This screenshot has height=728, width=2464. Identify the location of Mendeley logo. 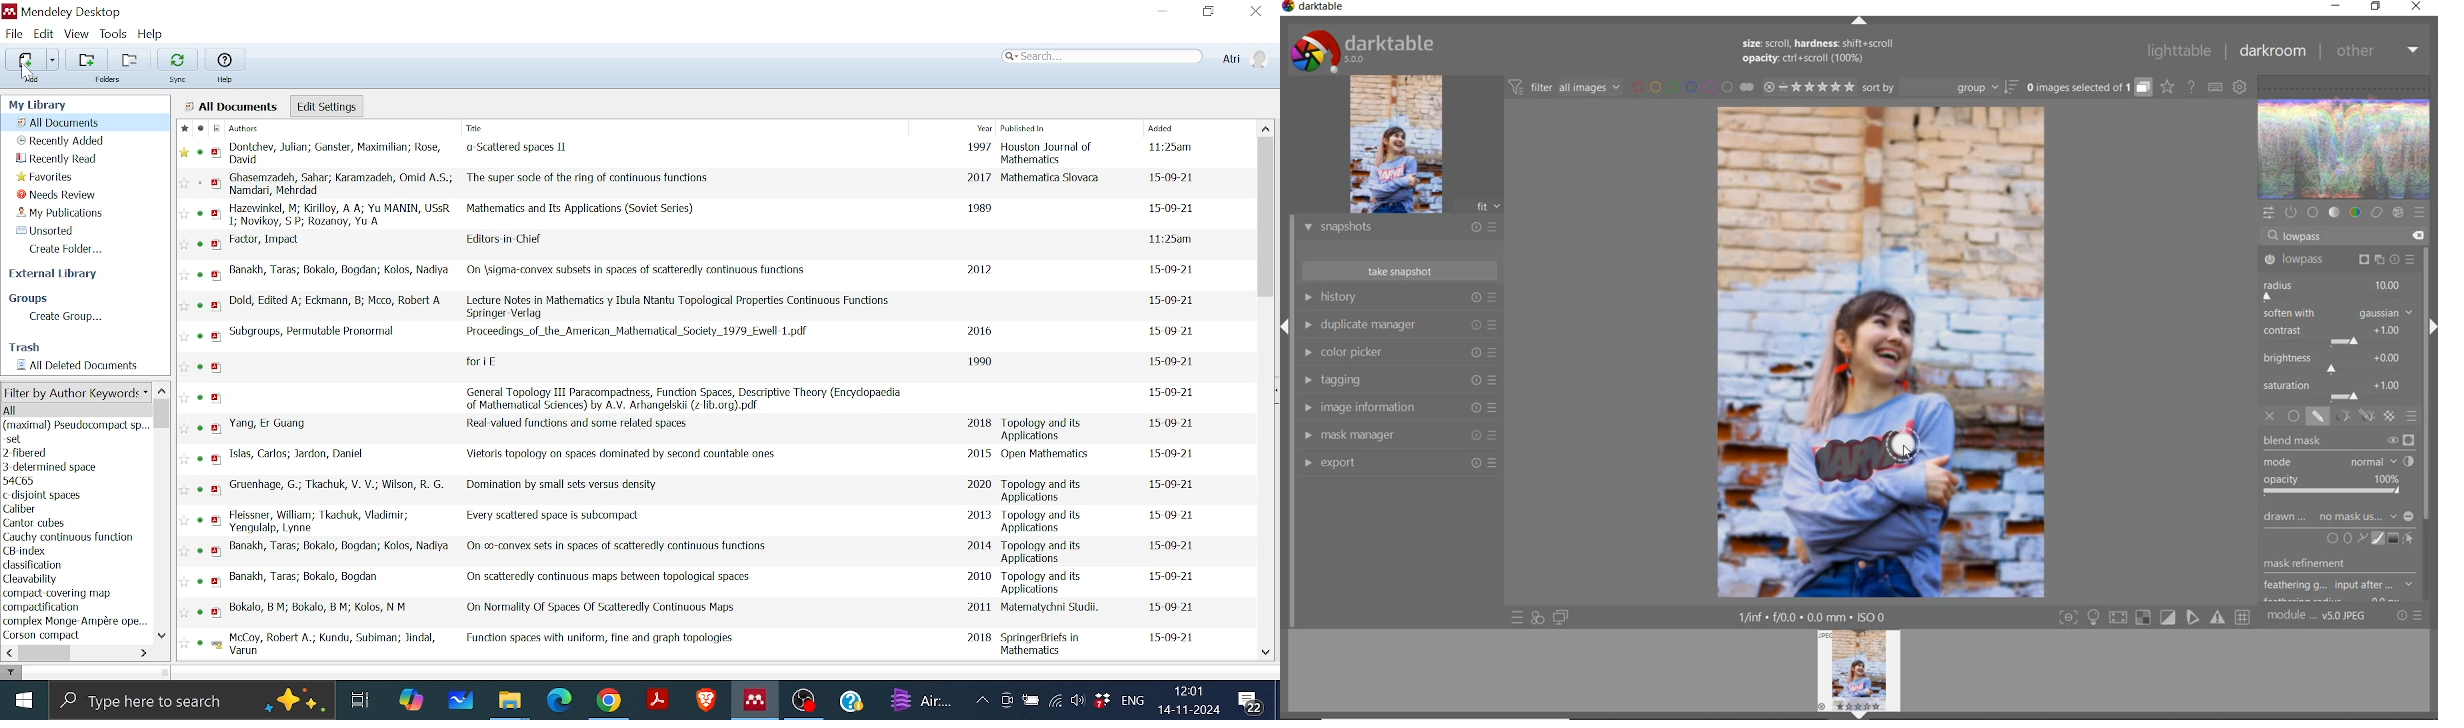
(71, 12).